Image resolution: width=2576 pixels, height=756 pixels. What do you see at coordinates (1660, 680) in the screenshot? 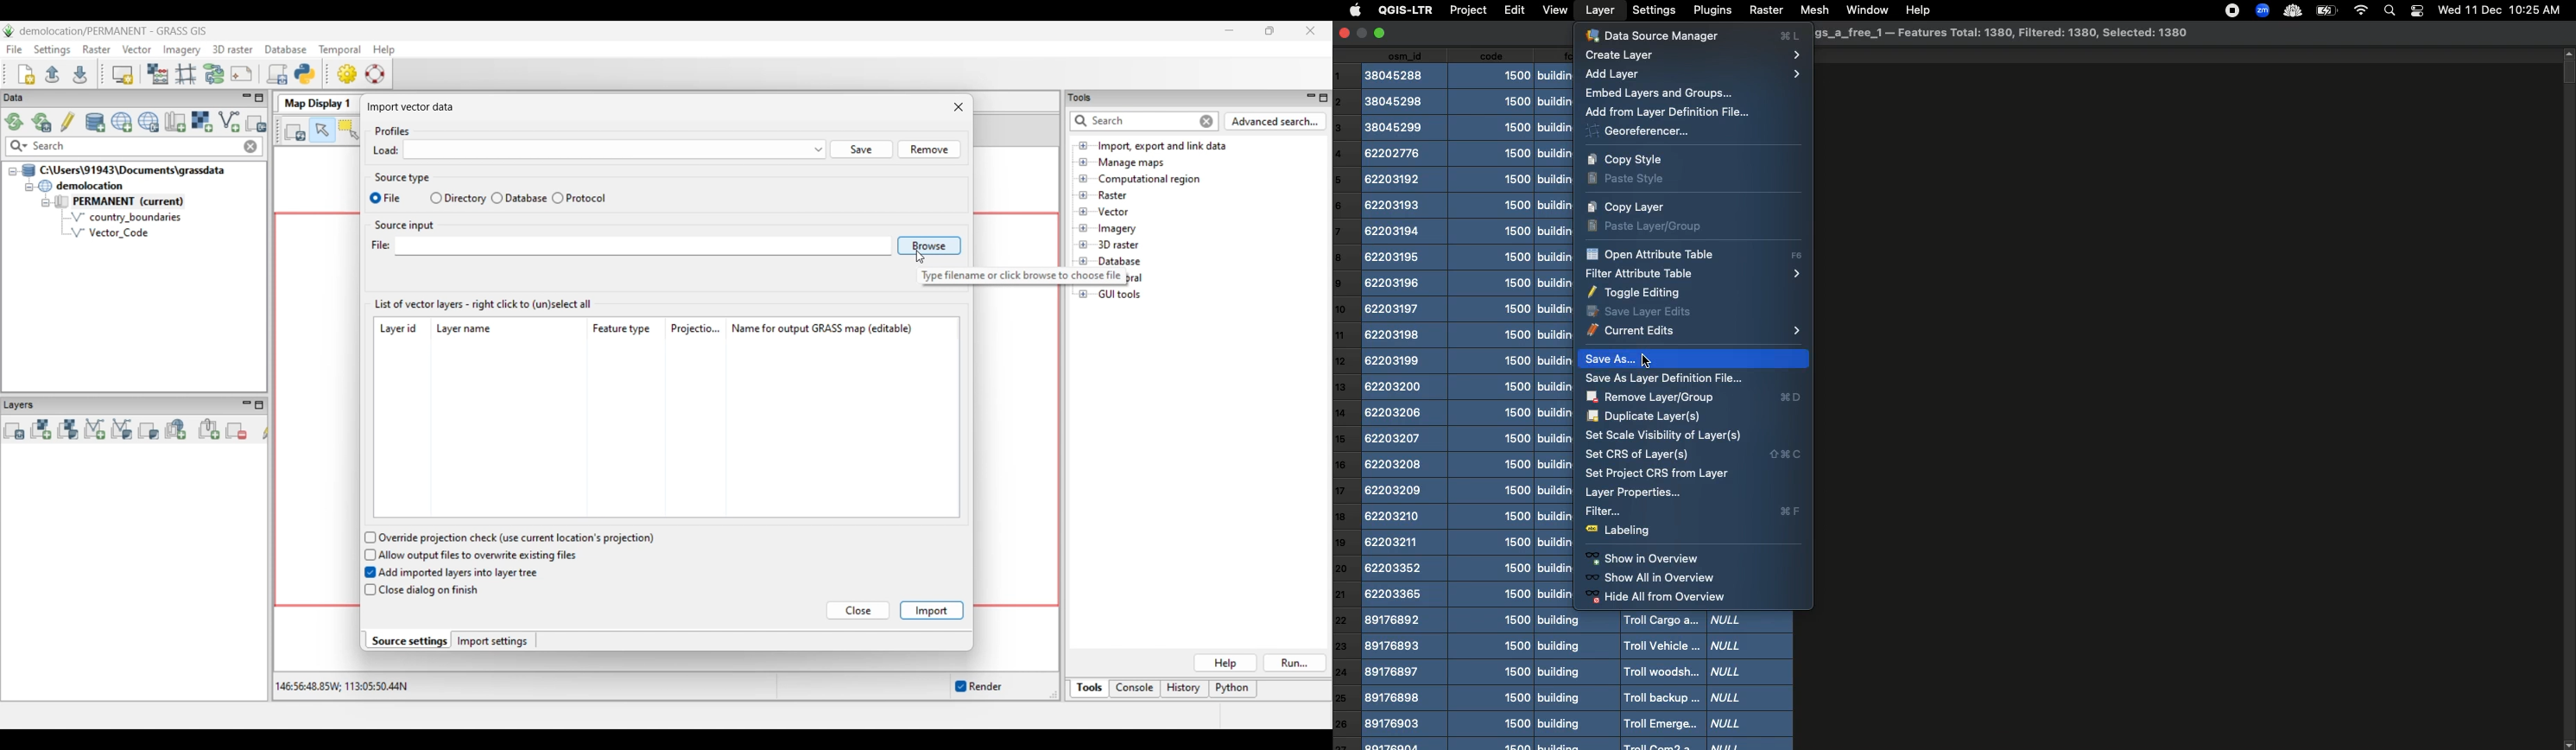
I see `Name` at bounding box center [1660, 680].